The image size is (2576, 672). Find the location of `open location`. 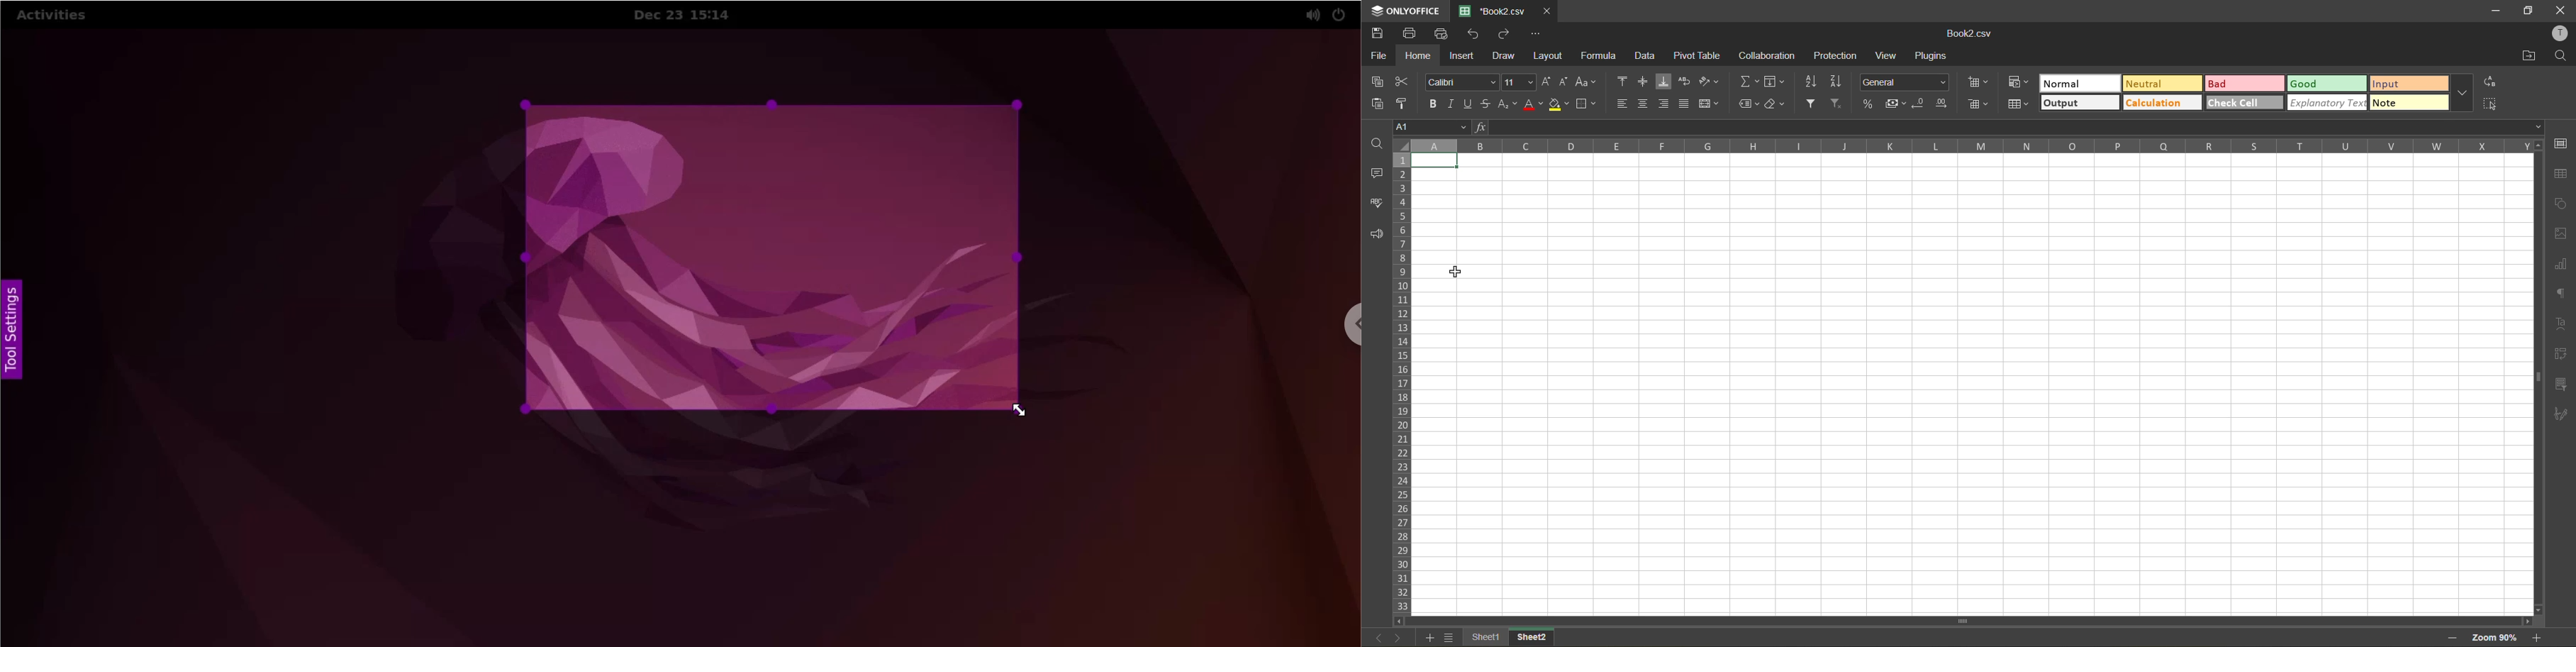

open location is located at coordinates (2528, 56).